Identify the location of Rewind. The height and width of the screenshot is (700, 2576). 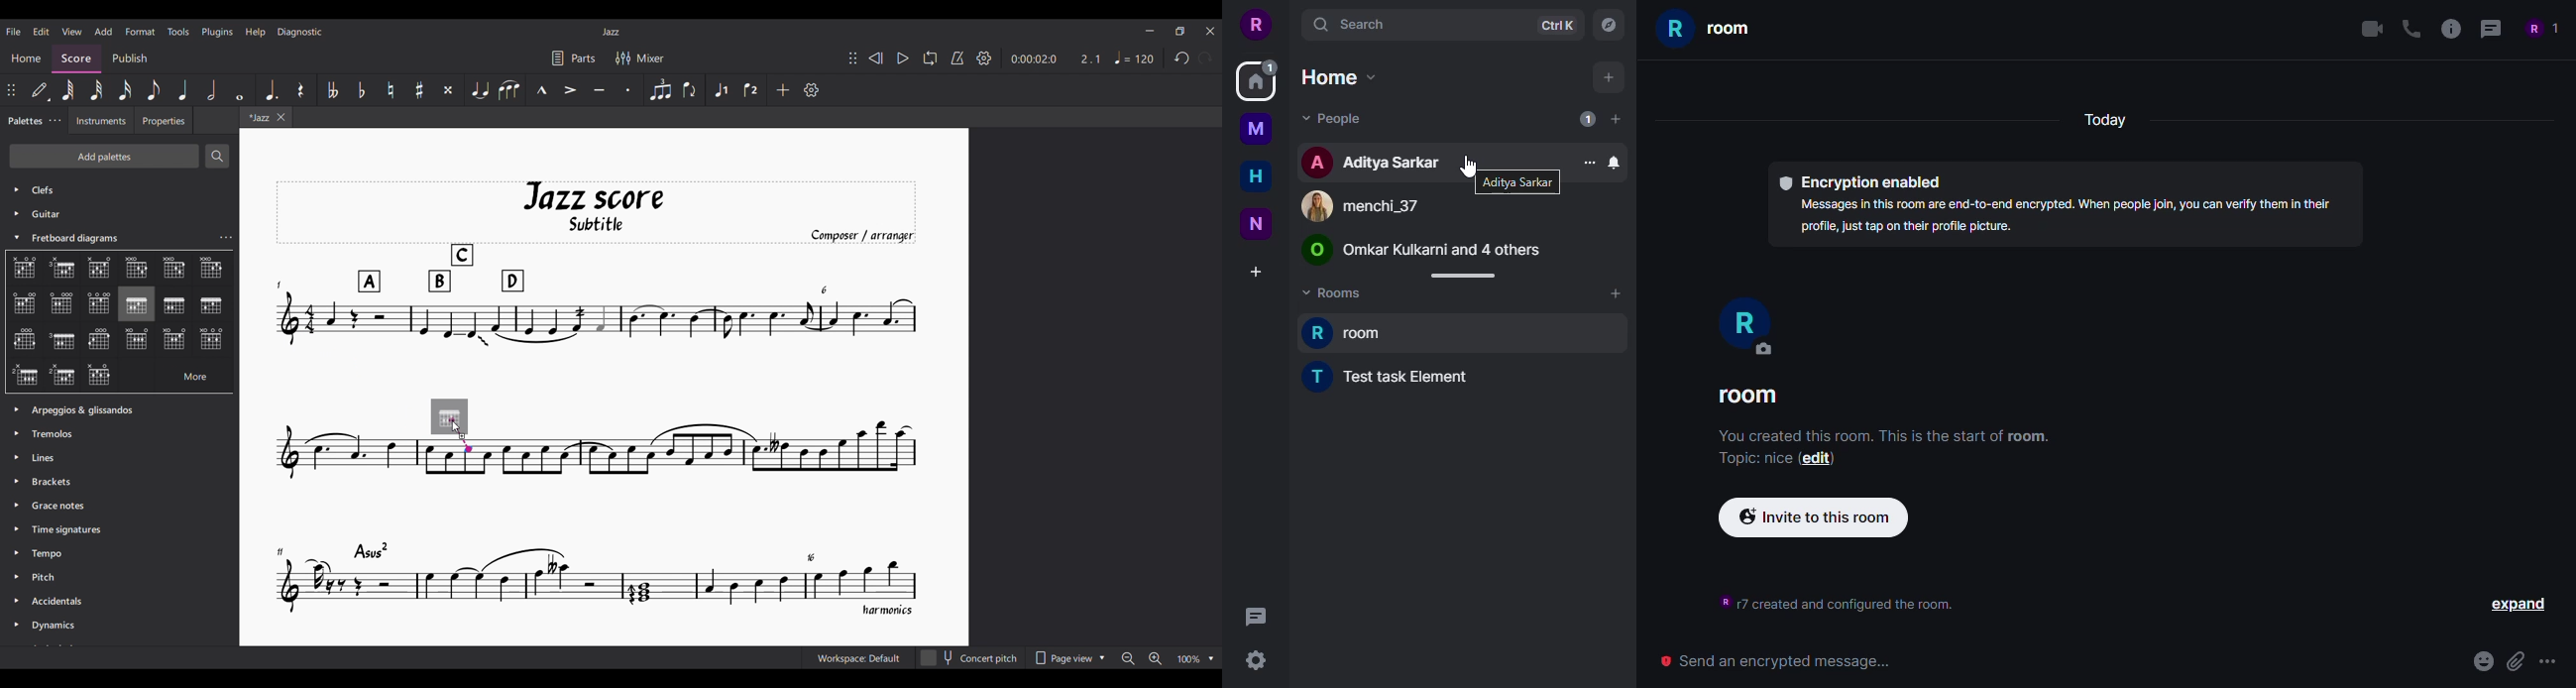
(877, 58).